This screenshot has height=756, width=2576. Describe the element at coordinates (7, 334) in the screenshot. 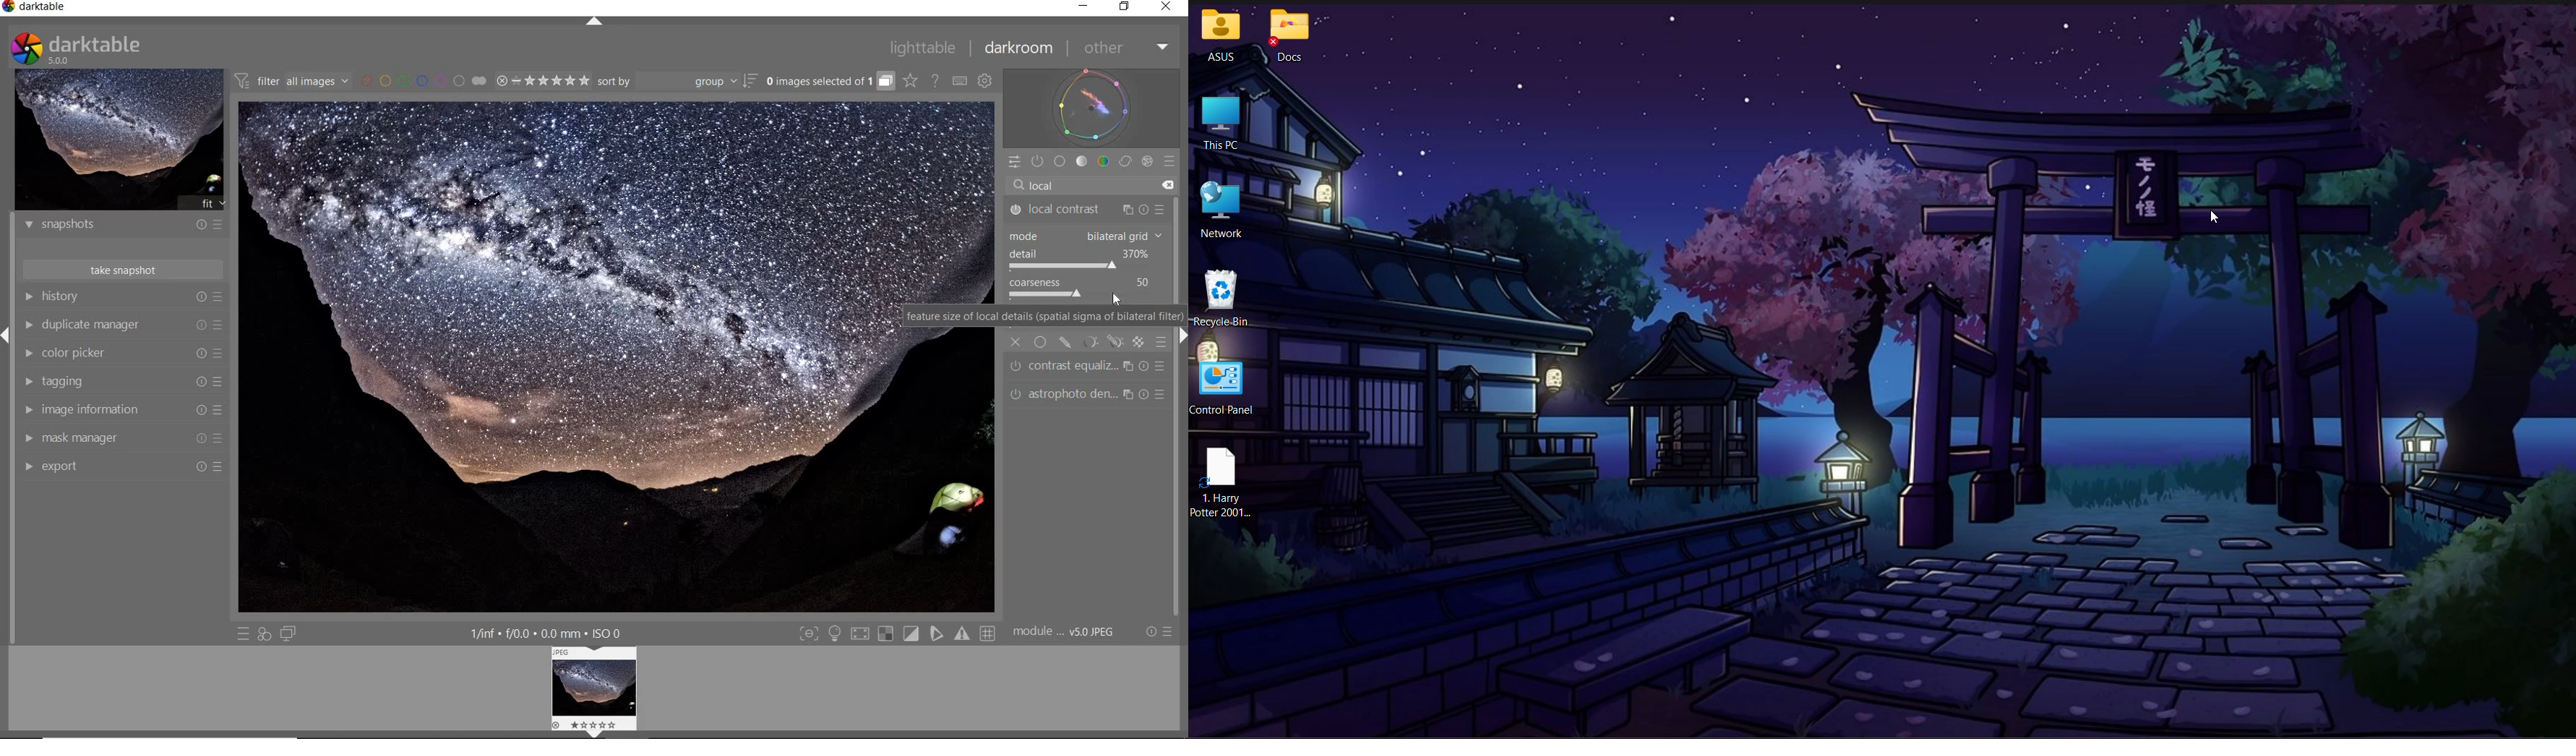

I see `hide left menu • shift +ctrl+l` at that location.